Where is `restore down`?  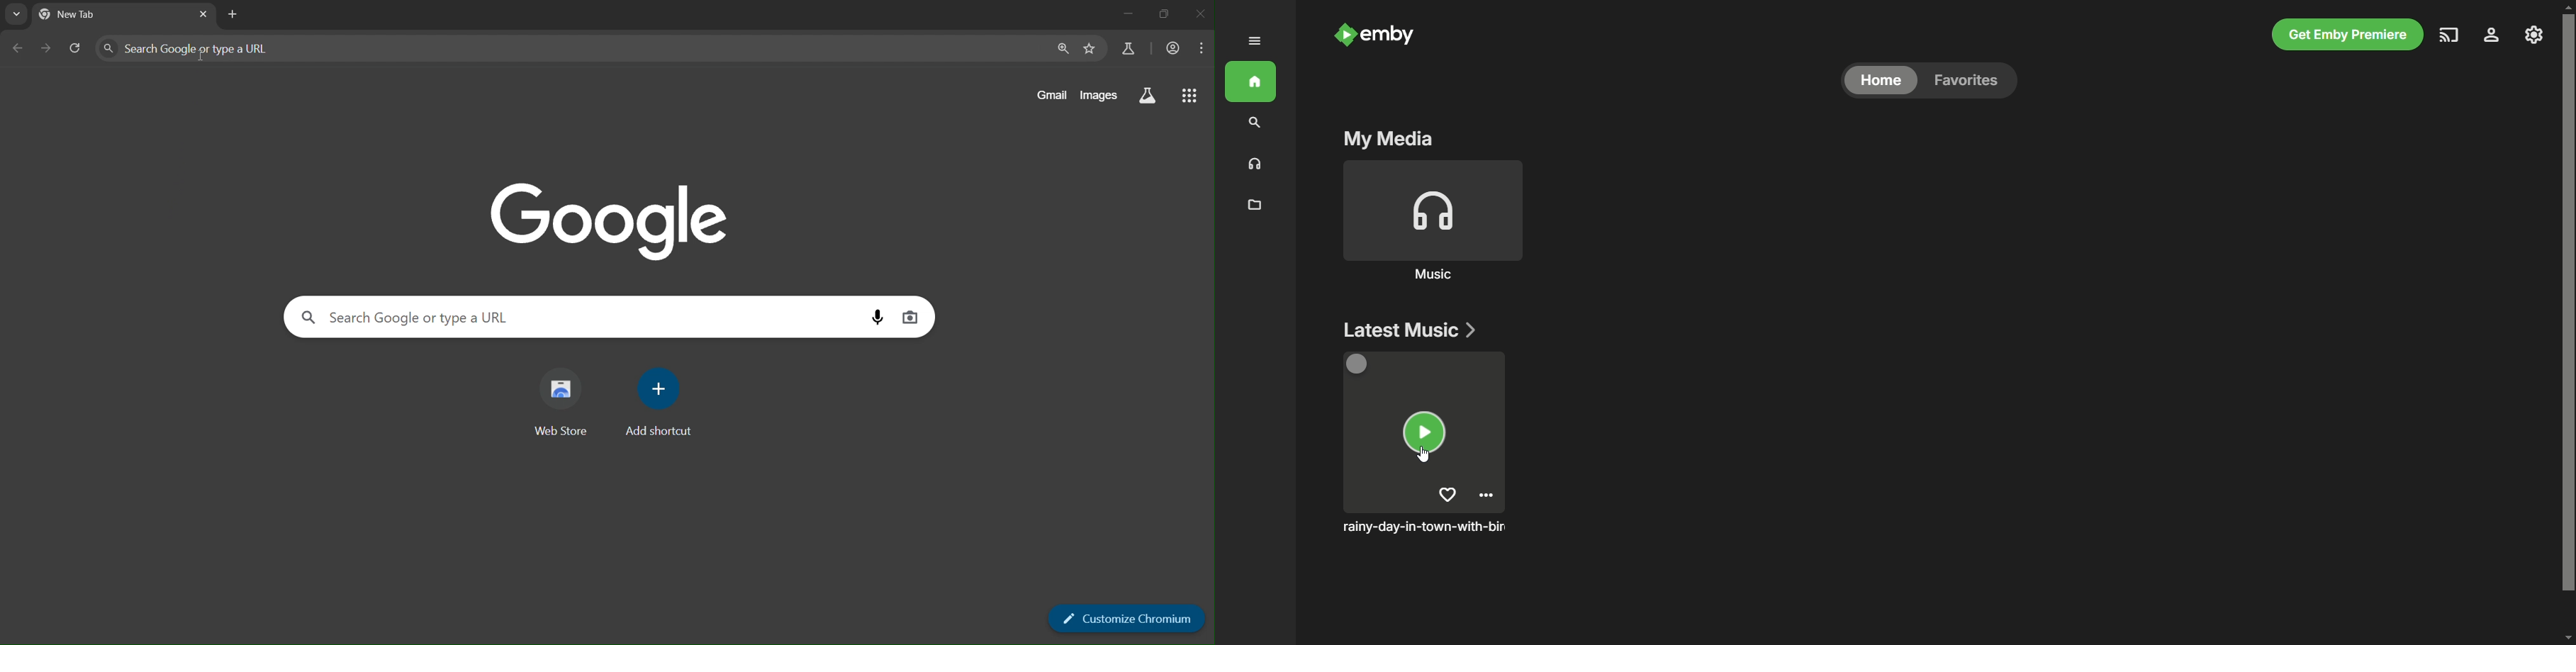 restore down is located at coordinates (1166, 13).